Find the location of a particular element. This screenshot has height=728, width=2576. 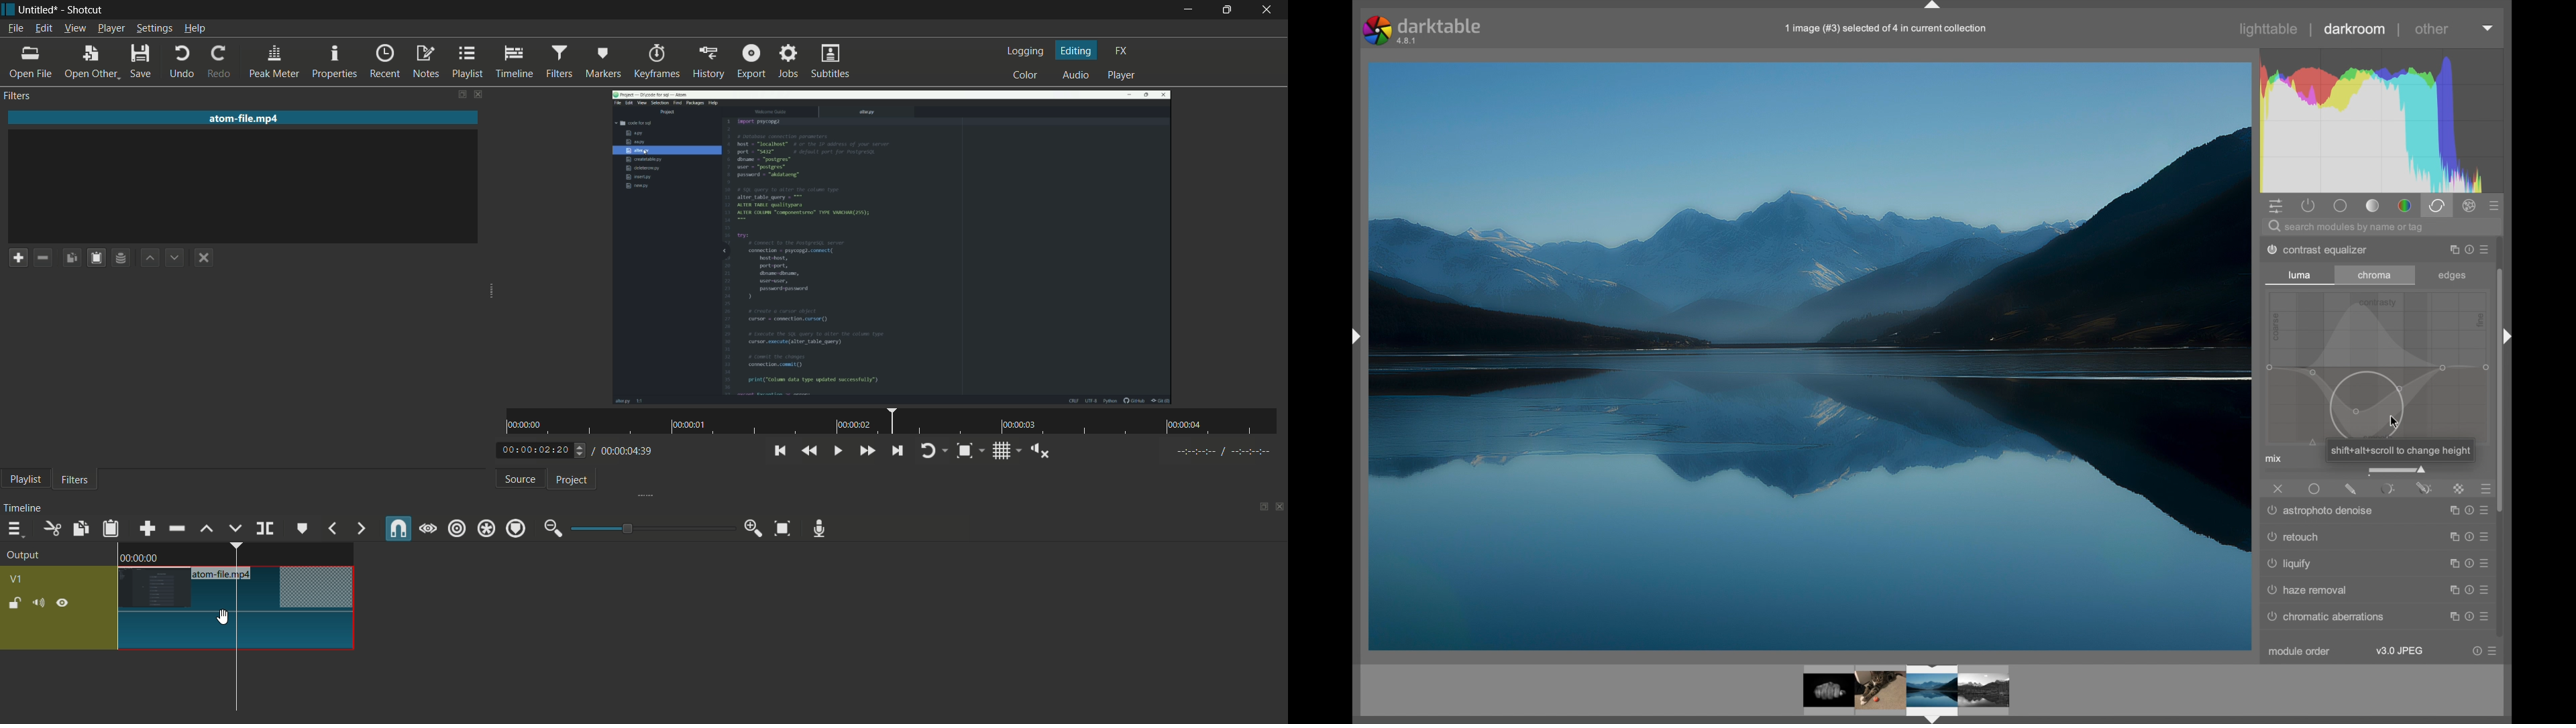

save is located at coordinates (142, 62).